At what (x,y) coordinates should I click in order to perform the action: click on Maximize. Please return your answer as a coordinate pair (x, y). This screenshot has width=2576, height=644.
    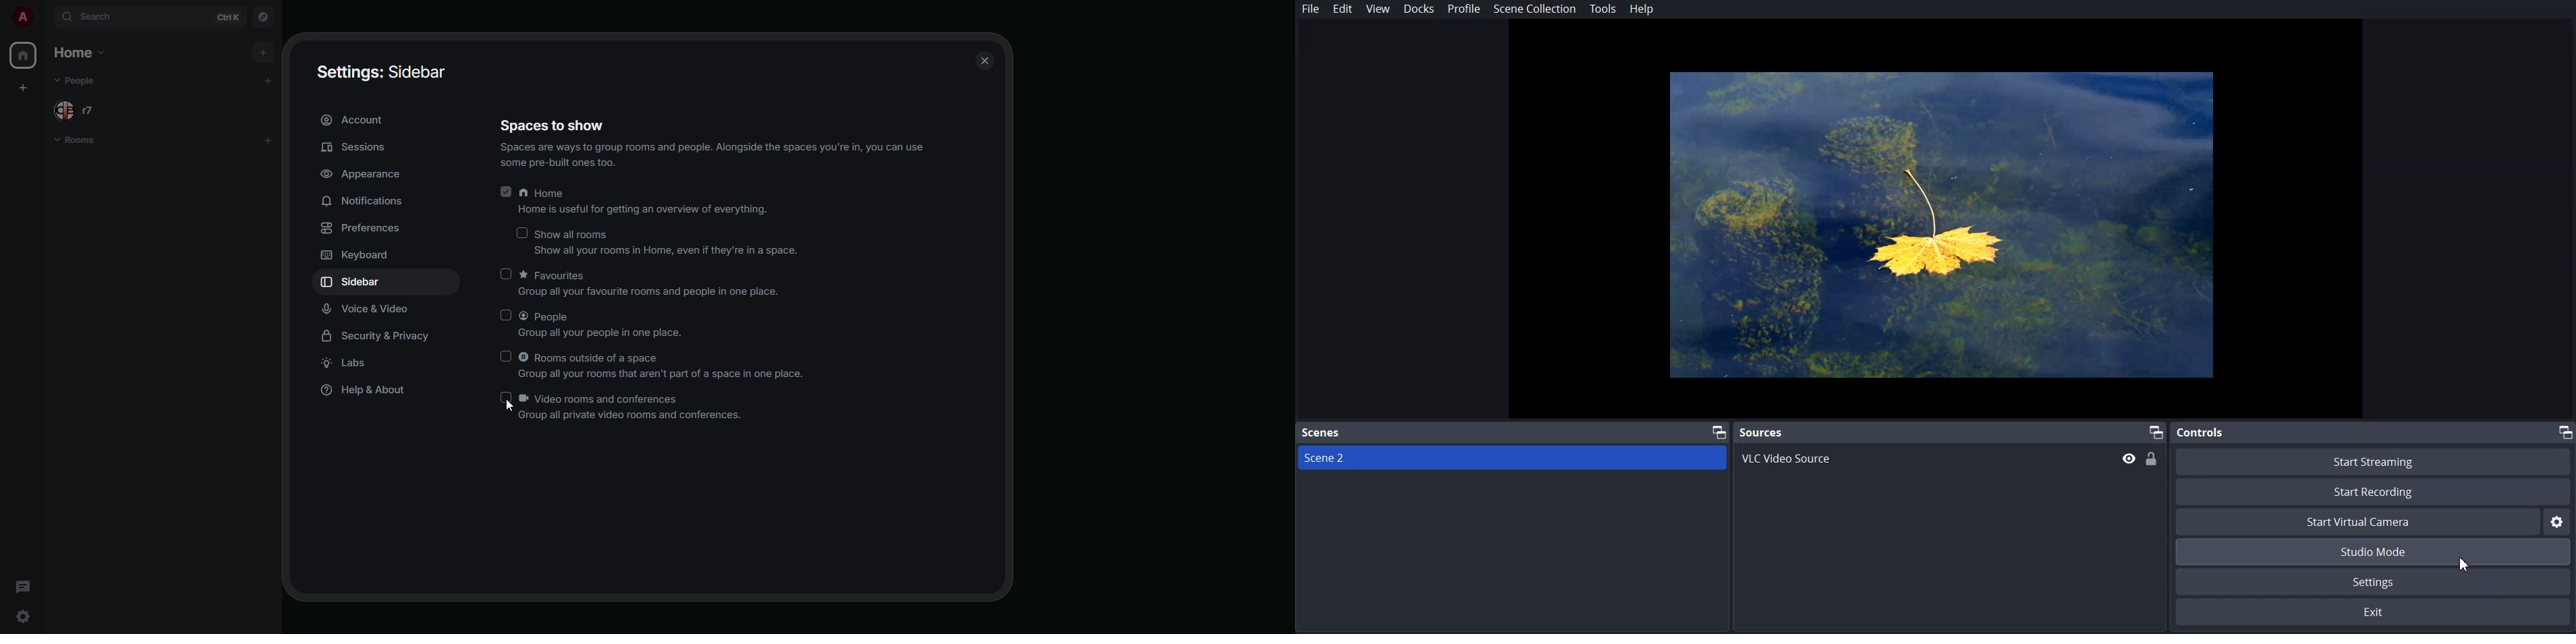
    Looking at the image, I should click on (2565, 432).